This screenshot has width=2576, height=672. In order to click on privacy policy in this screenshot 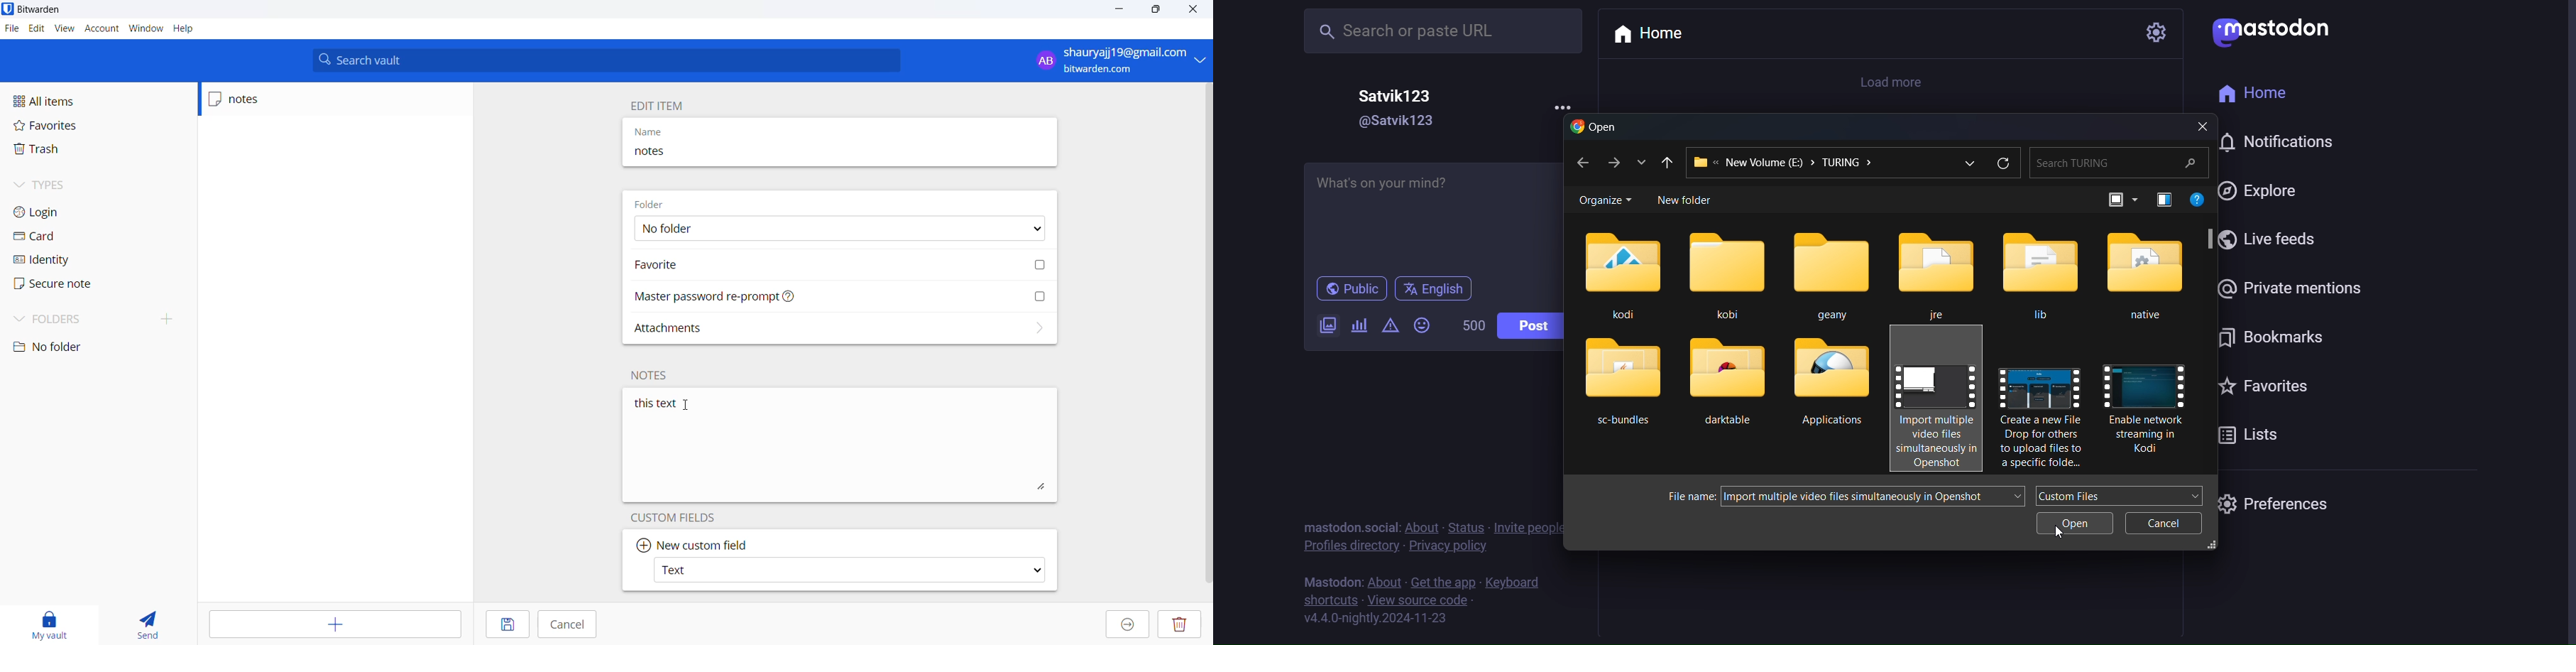, I will do `click(1447, 547)`.